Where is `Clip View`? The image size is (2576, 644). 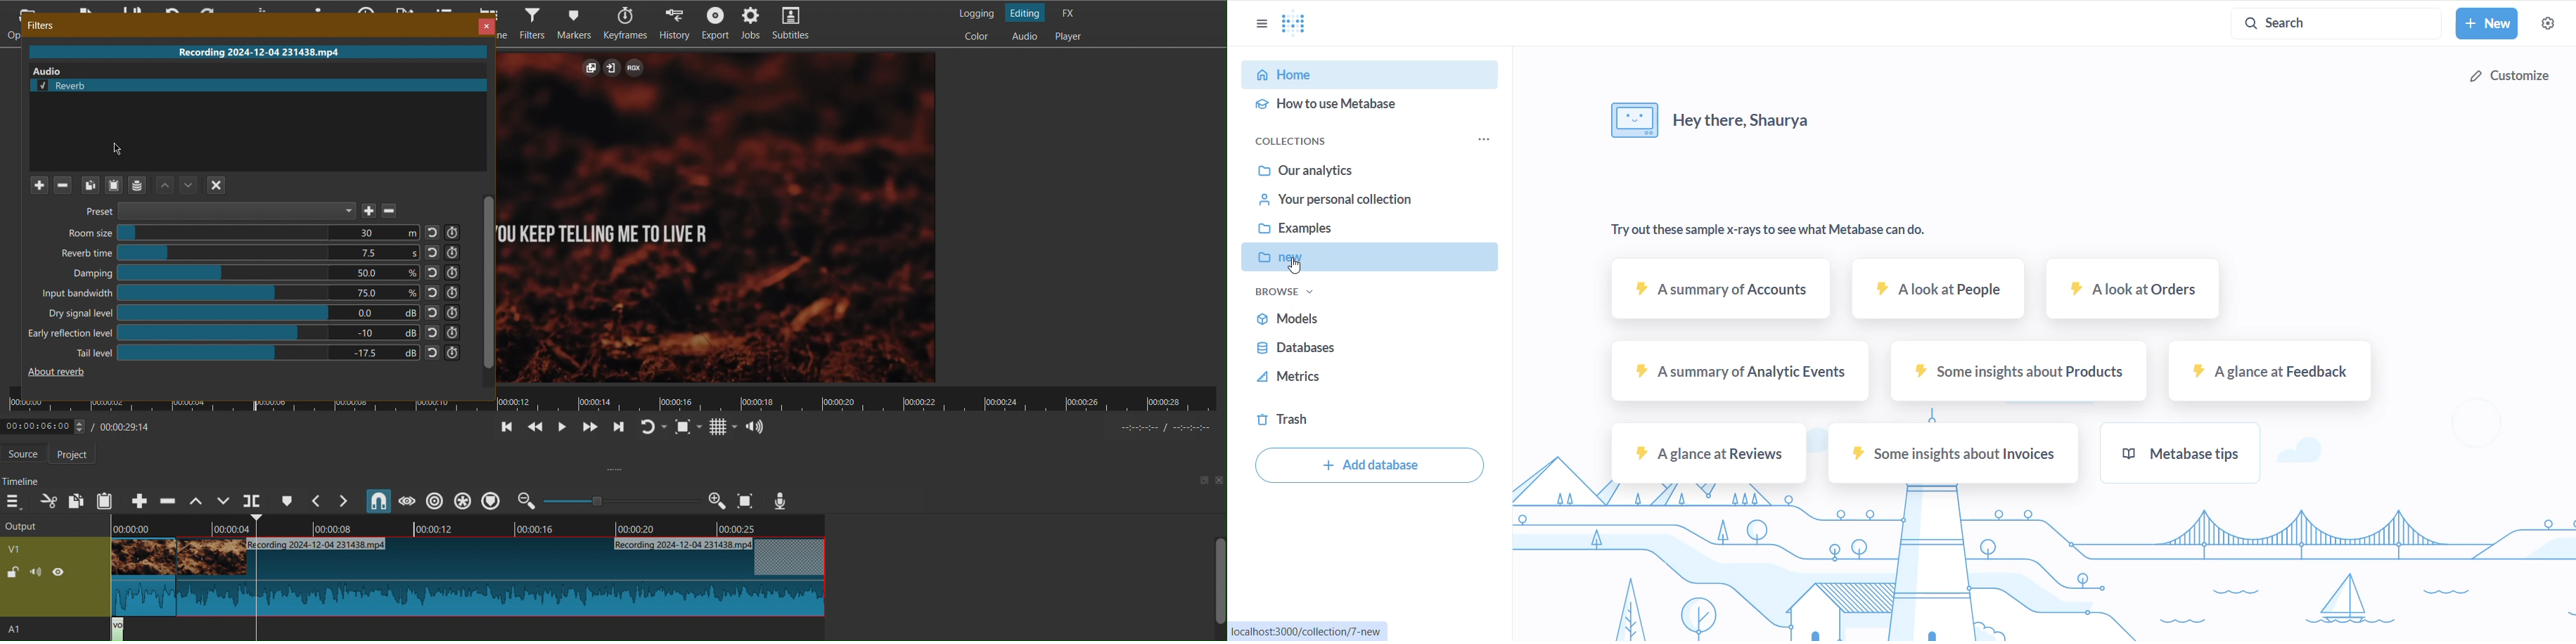 Clip View is located at coordinates (719, 217).